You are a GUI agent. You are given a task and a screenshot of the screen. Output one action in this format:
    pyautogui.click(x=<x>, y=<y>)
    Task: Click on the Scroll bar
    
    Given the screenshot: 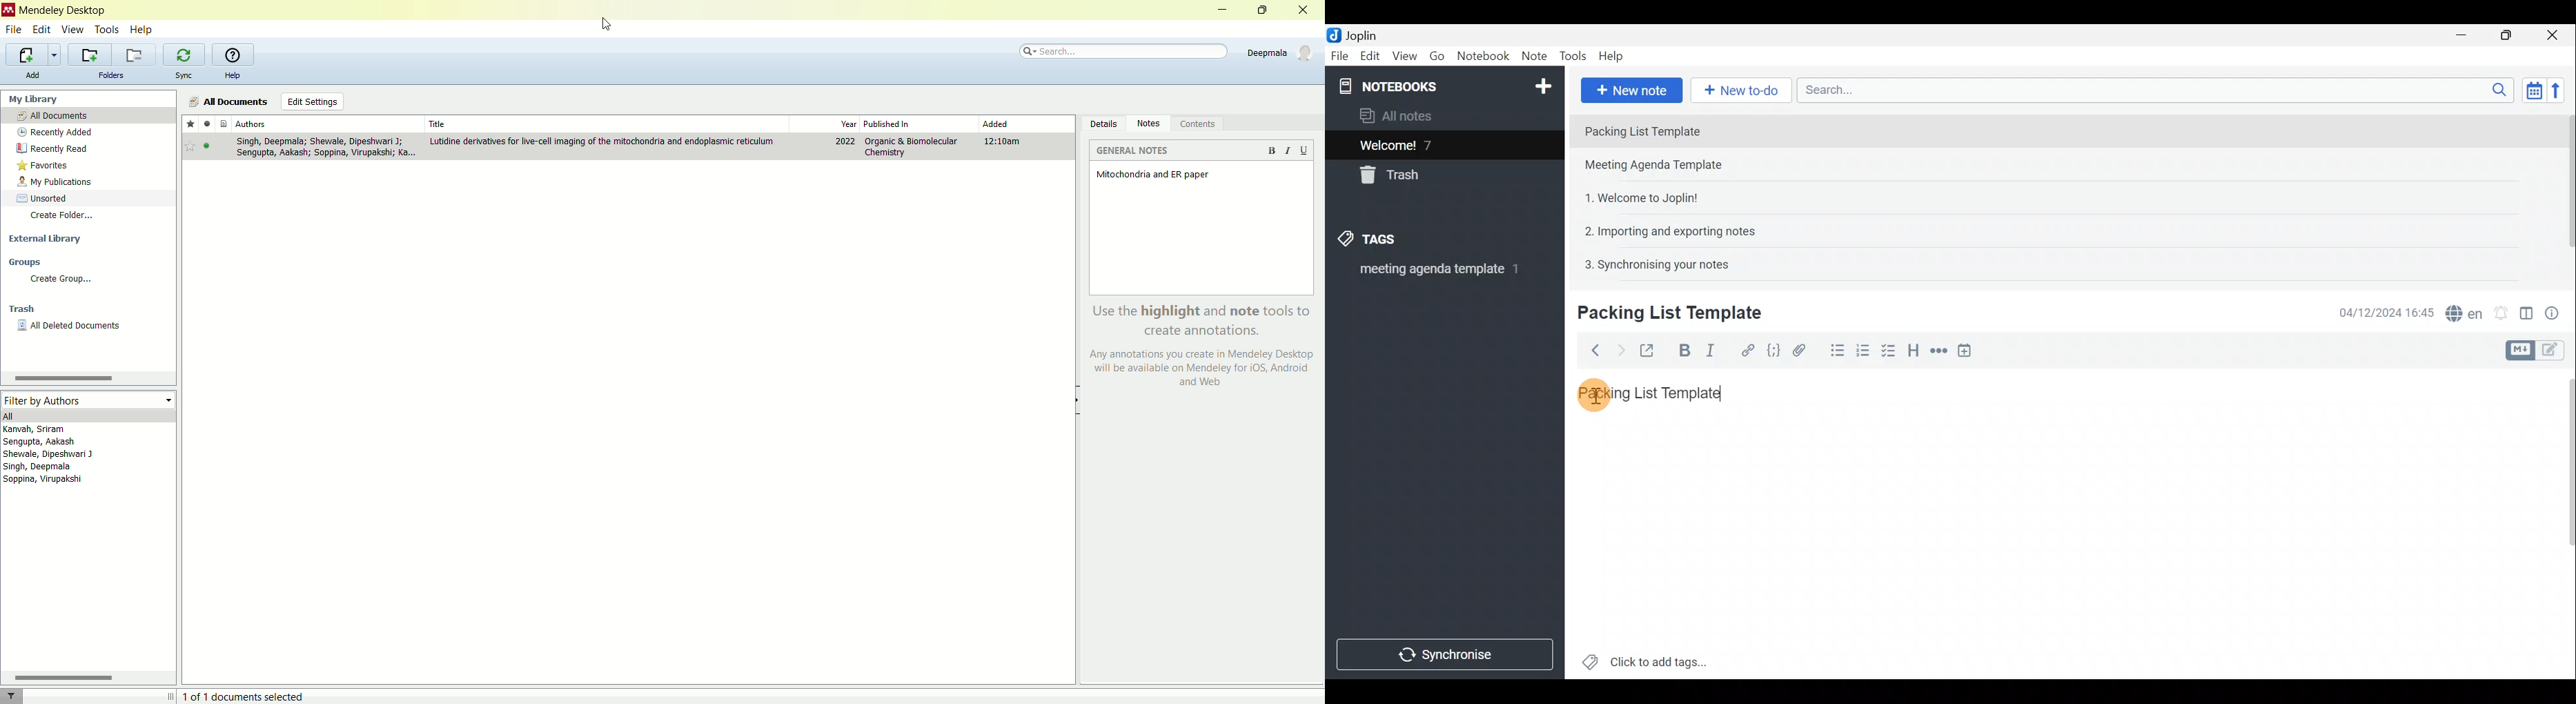 What is the action you would take?
    pyautogui.click(x=2564, y=522)
    